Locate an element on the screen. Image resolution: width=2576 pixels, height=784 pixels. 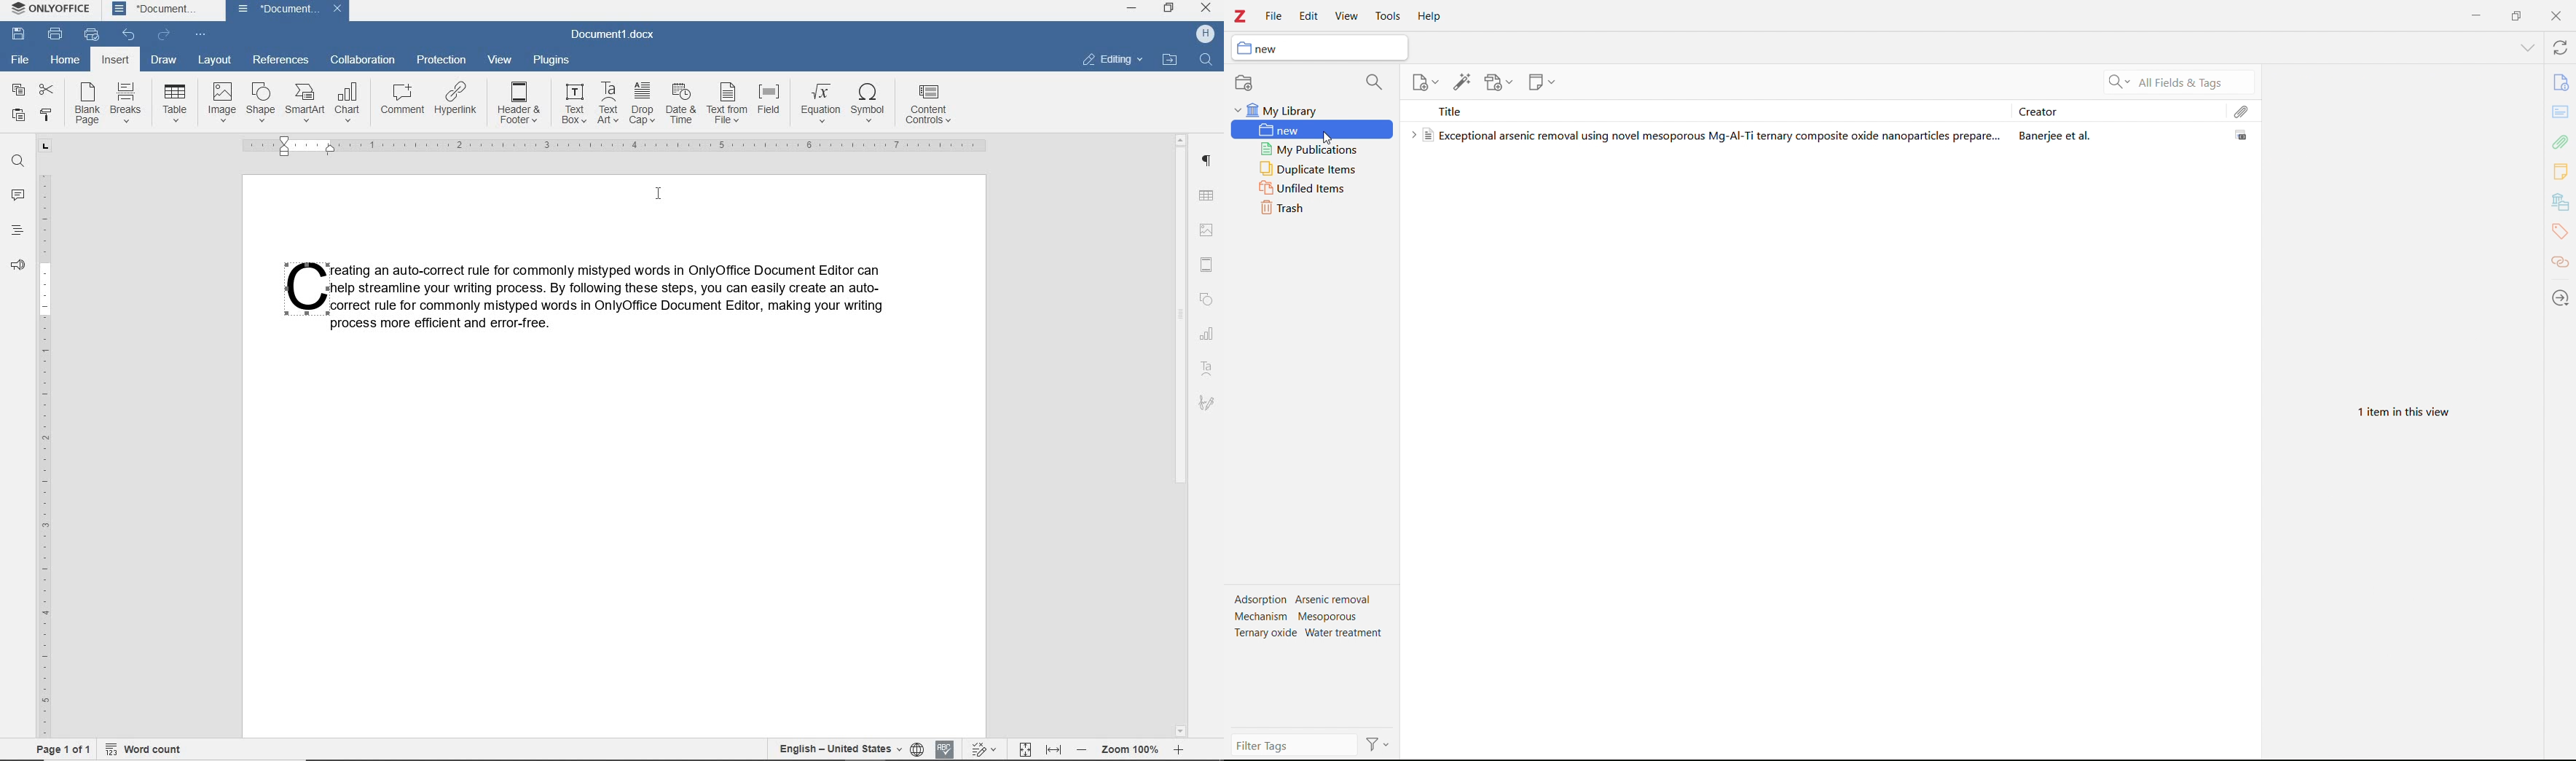
Dropdown is located at coordinates (2527, 50).